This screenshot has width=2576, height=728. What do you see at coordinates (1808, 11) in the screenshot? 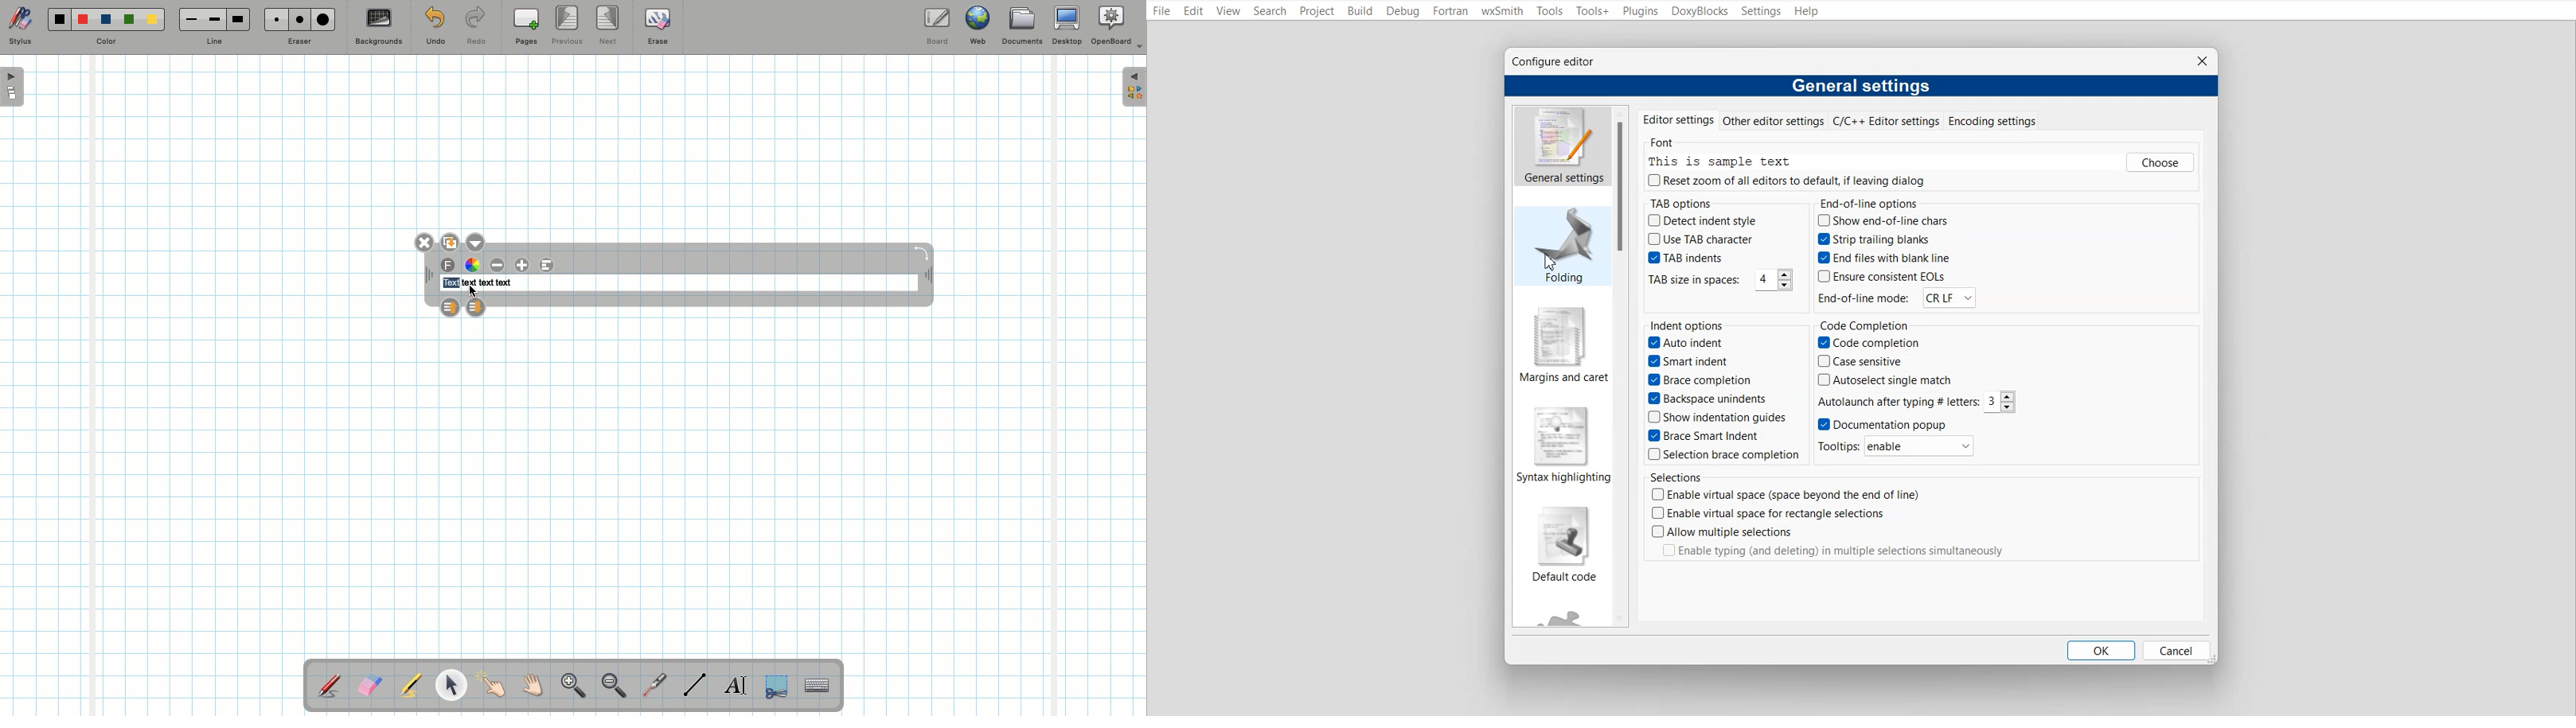
I see `Help` at bounding box center [1808, 11].